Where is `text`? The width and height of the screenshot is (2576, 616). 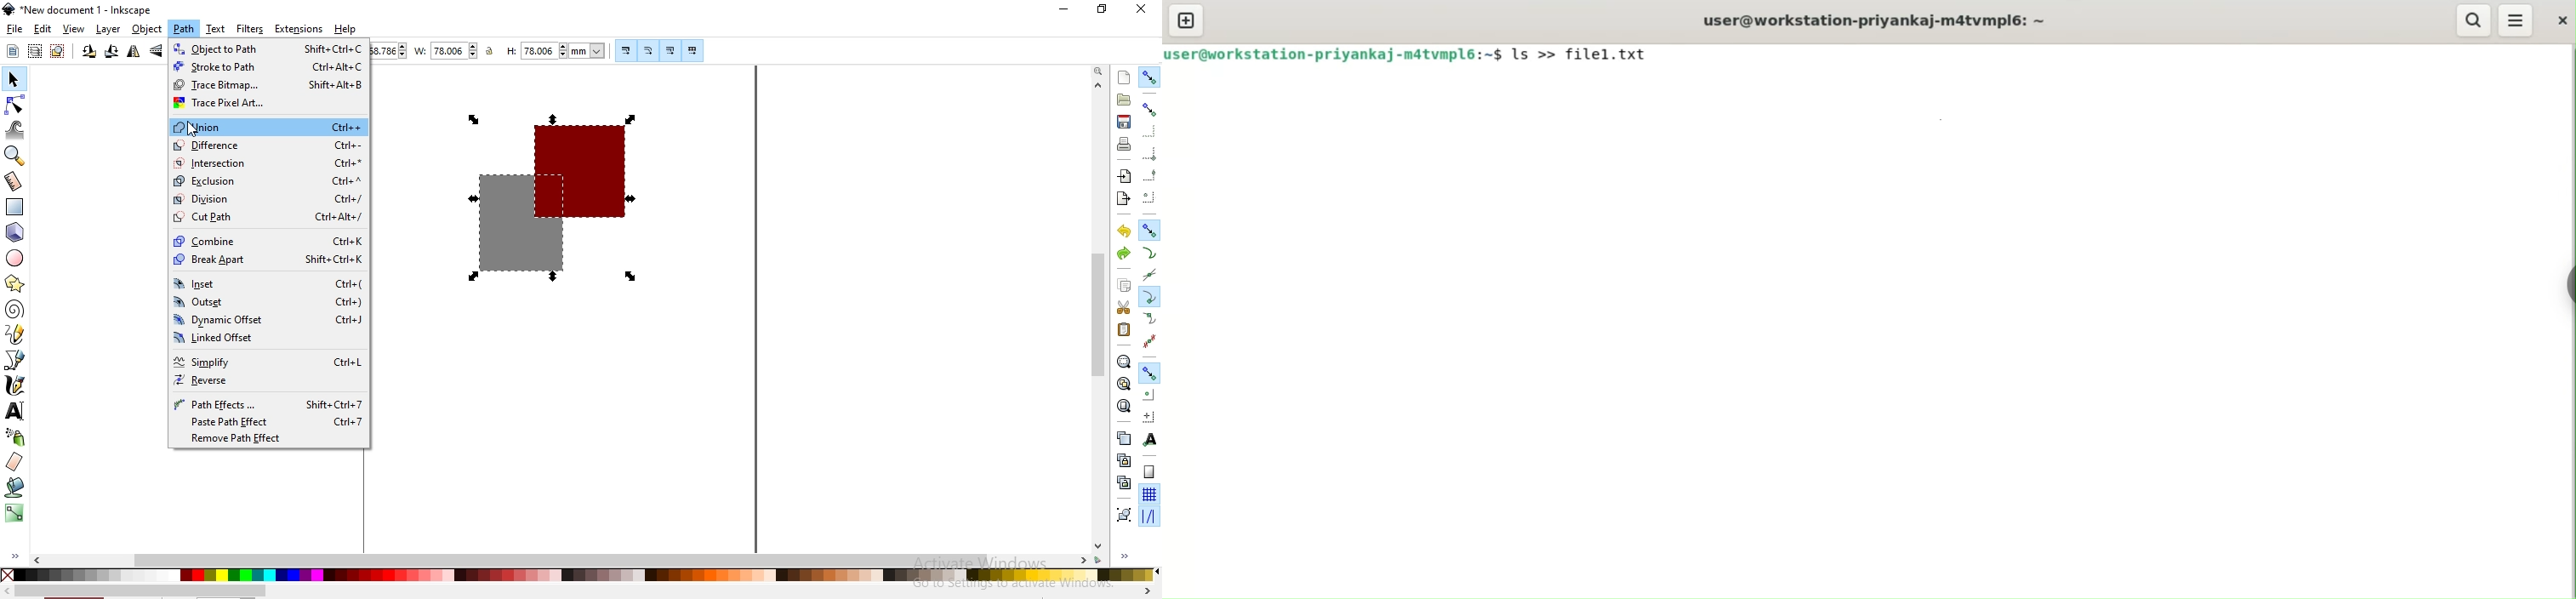 text is located at coordinates (215, 28).